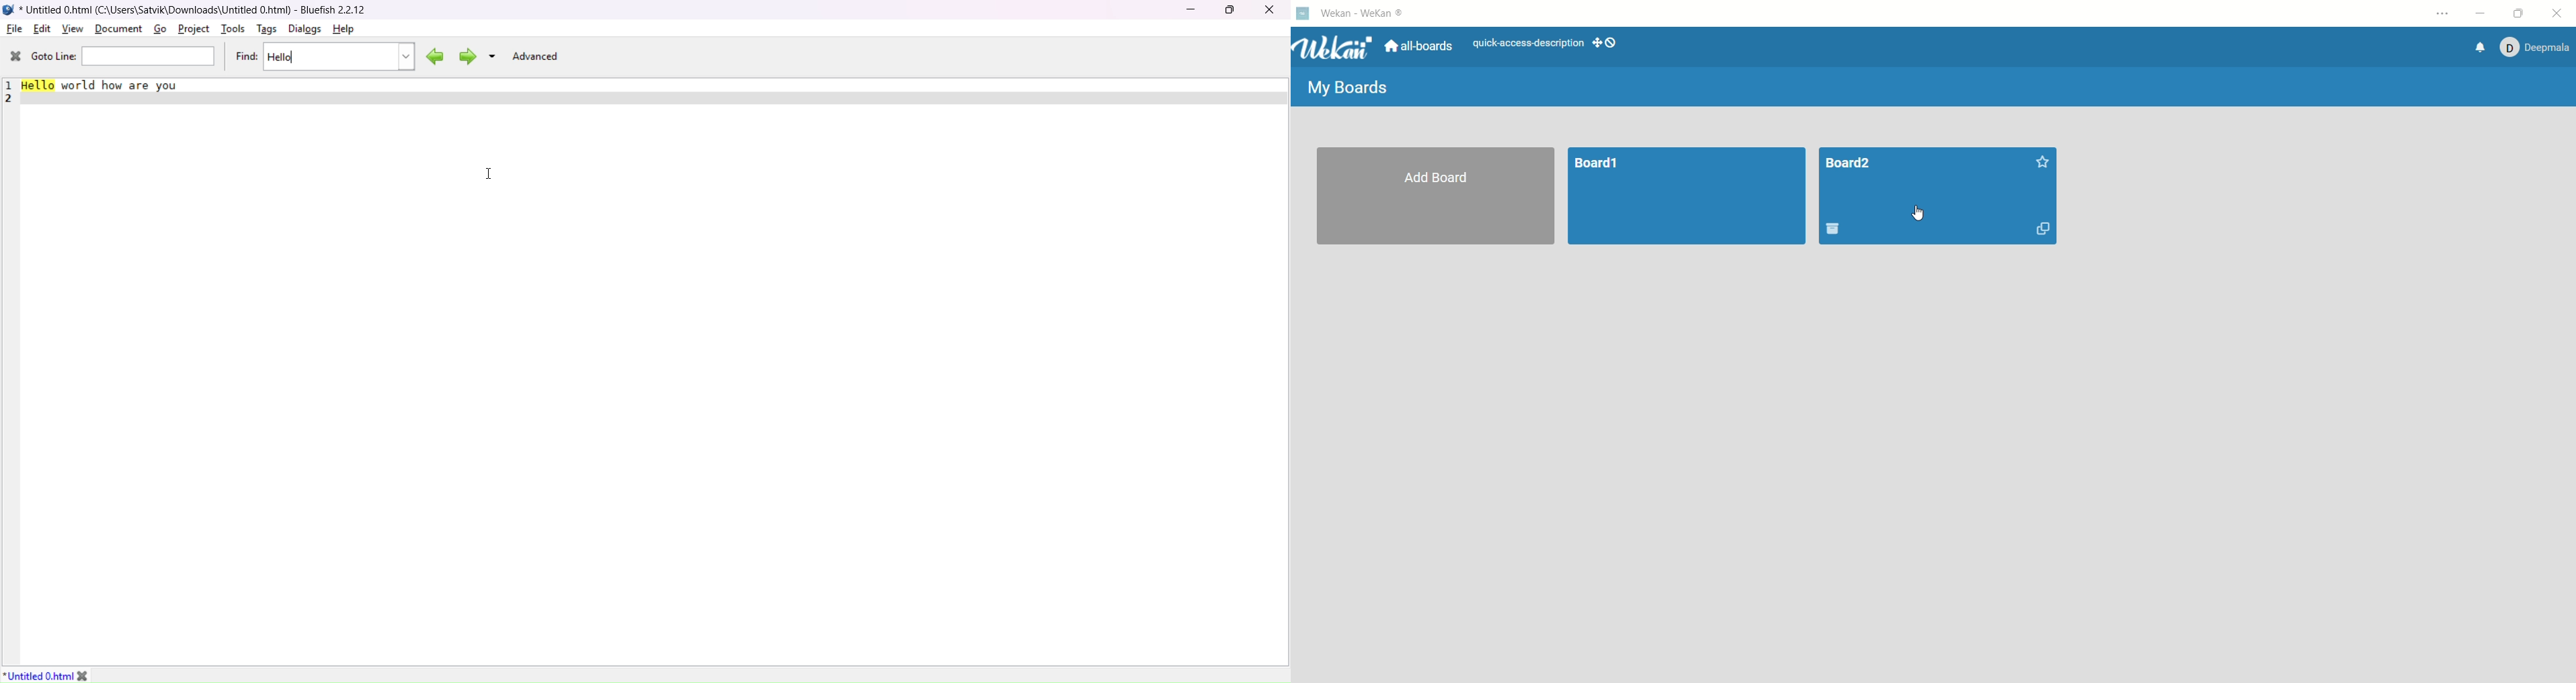 This screenshot has height=700, width=2576. I want to click on go, so click(159, 28).